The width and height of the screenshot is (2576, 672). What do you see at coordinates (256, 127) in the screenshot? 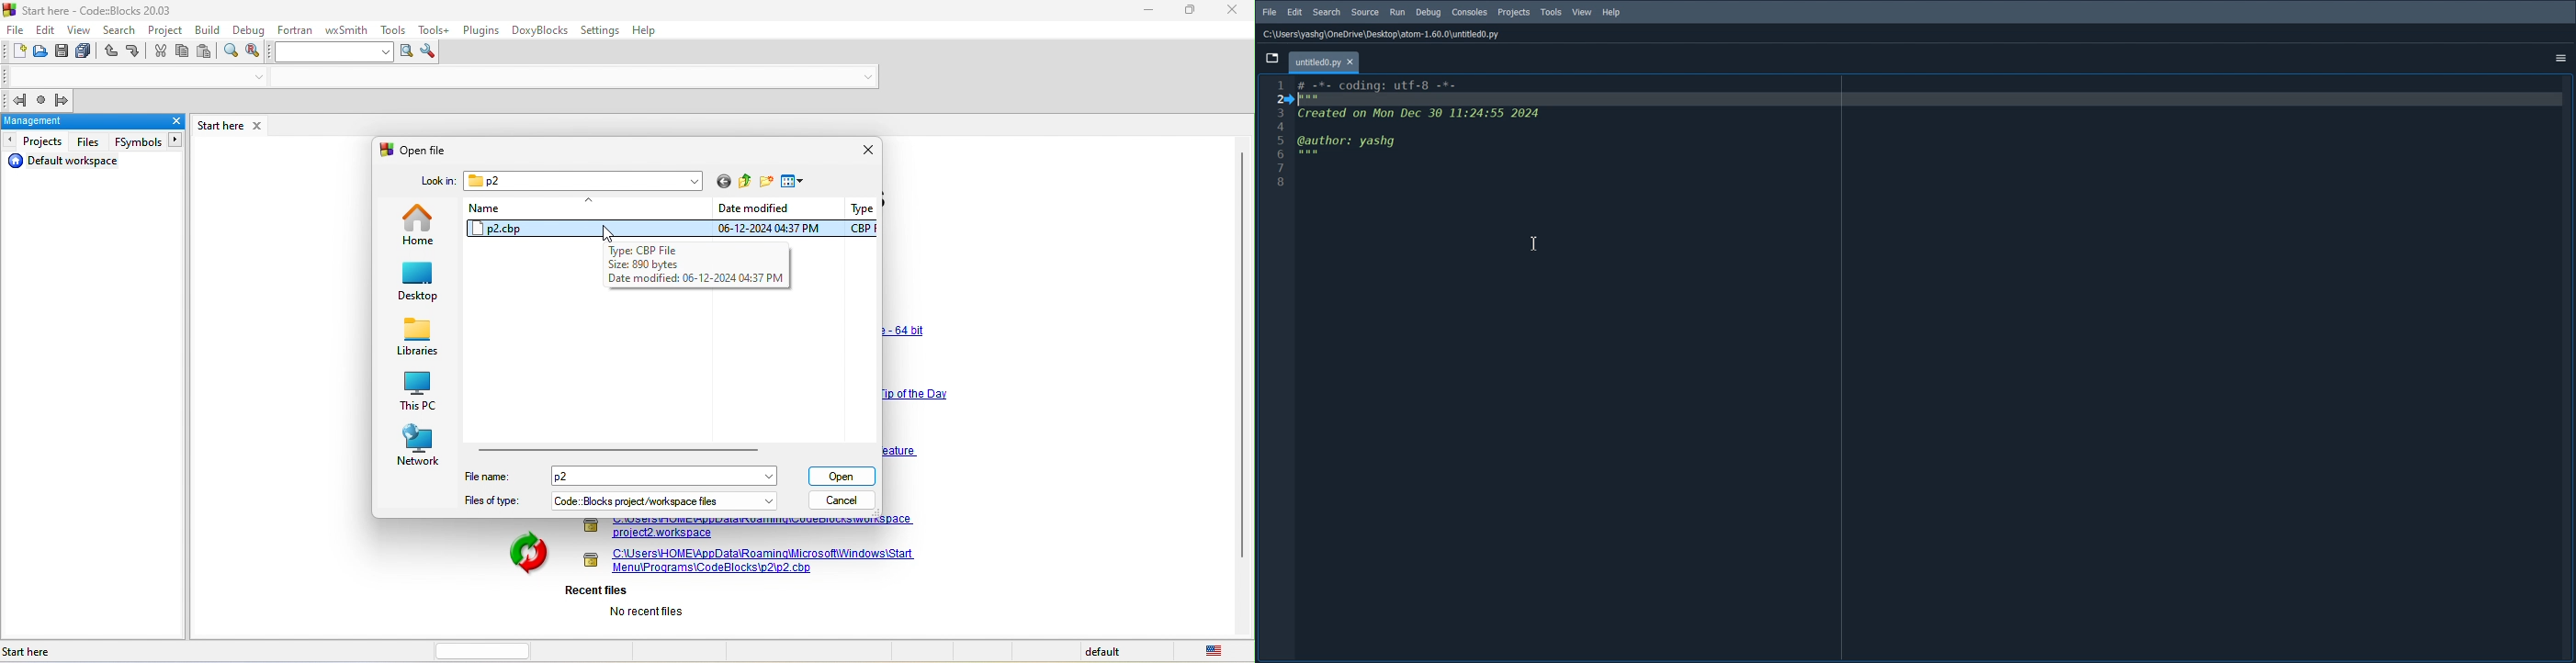
I see `close` at bounding box center [256, 127].